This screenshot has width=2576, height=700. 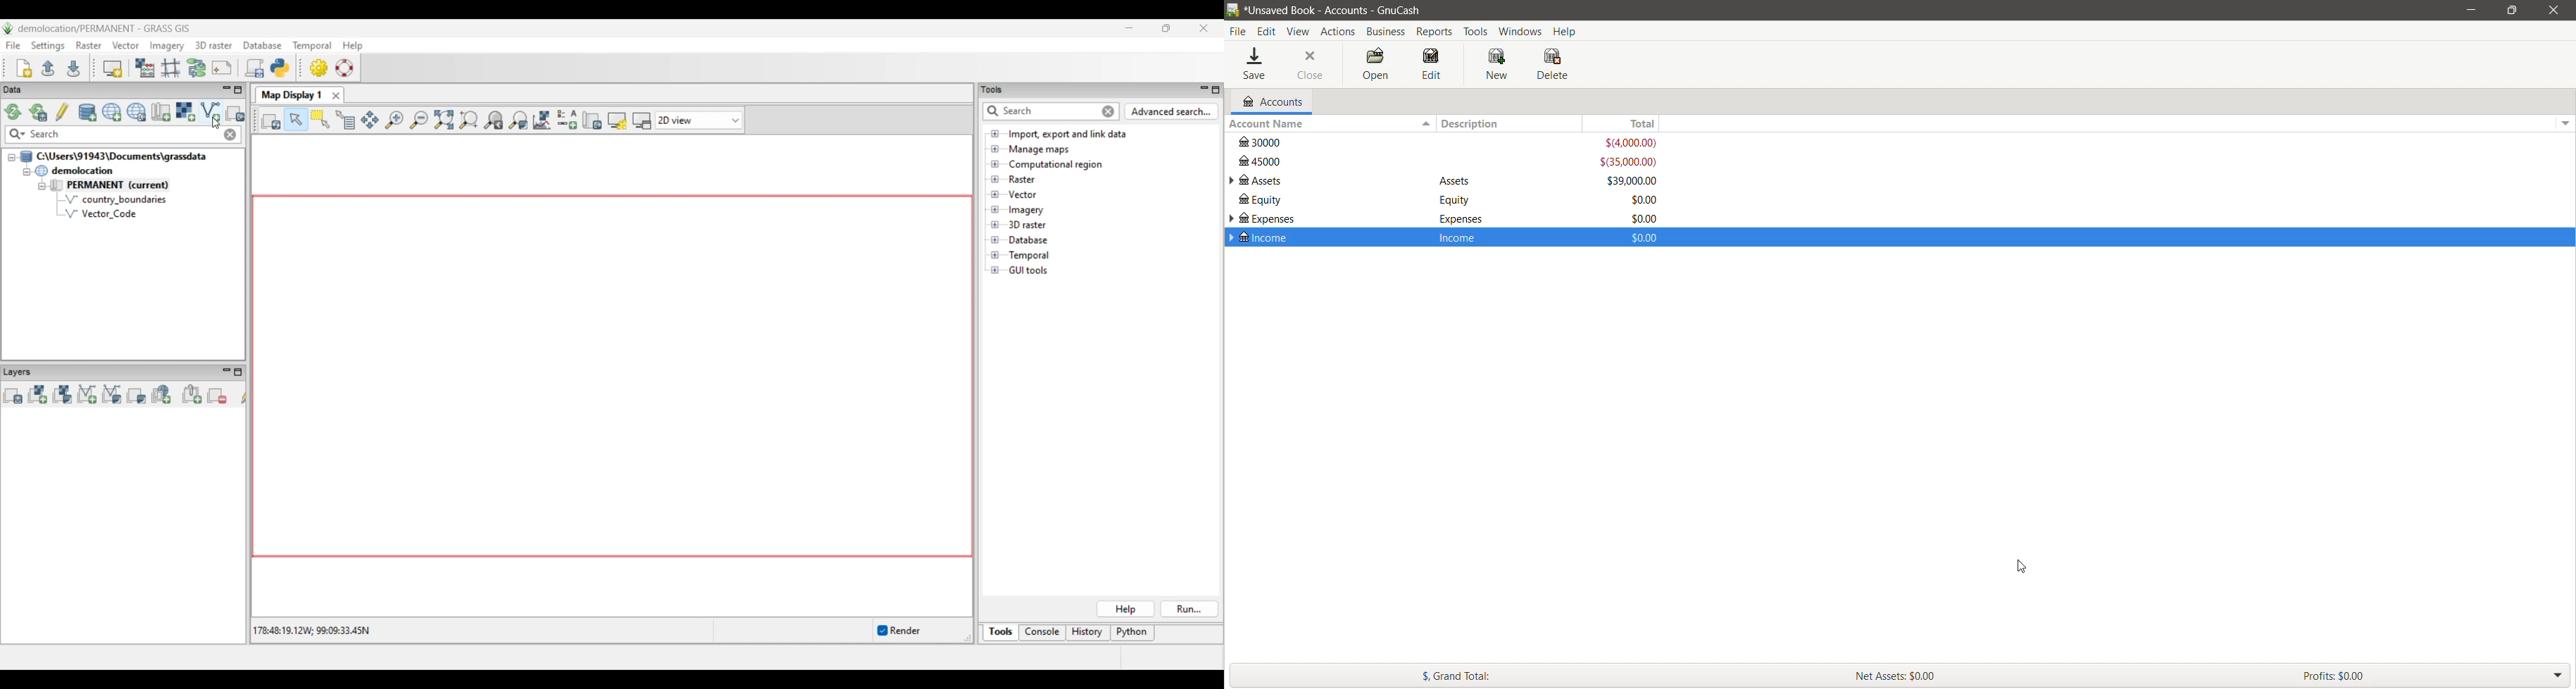 I want to click on Minimize, so click(x=2472, y=9).